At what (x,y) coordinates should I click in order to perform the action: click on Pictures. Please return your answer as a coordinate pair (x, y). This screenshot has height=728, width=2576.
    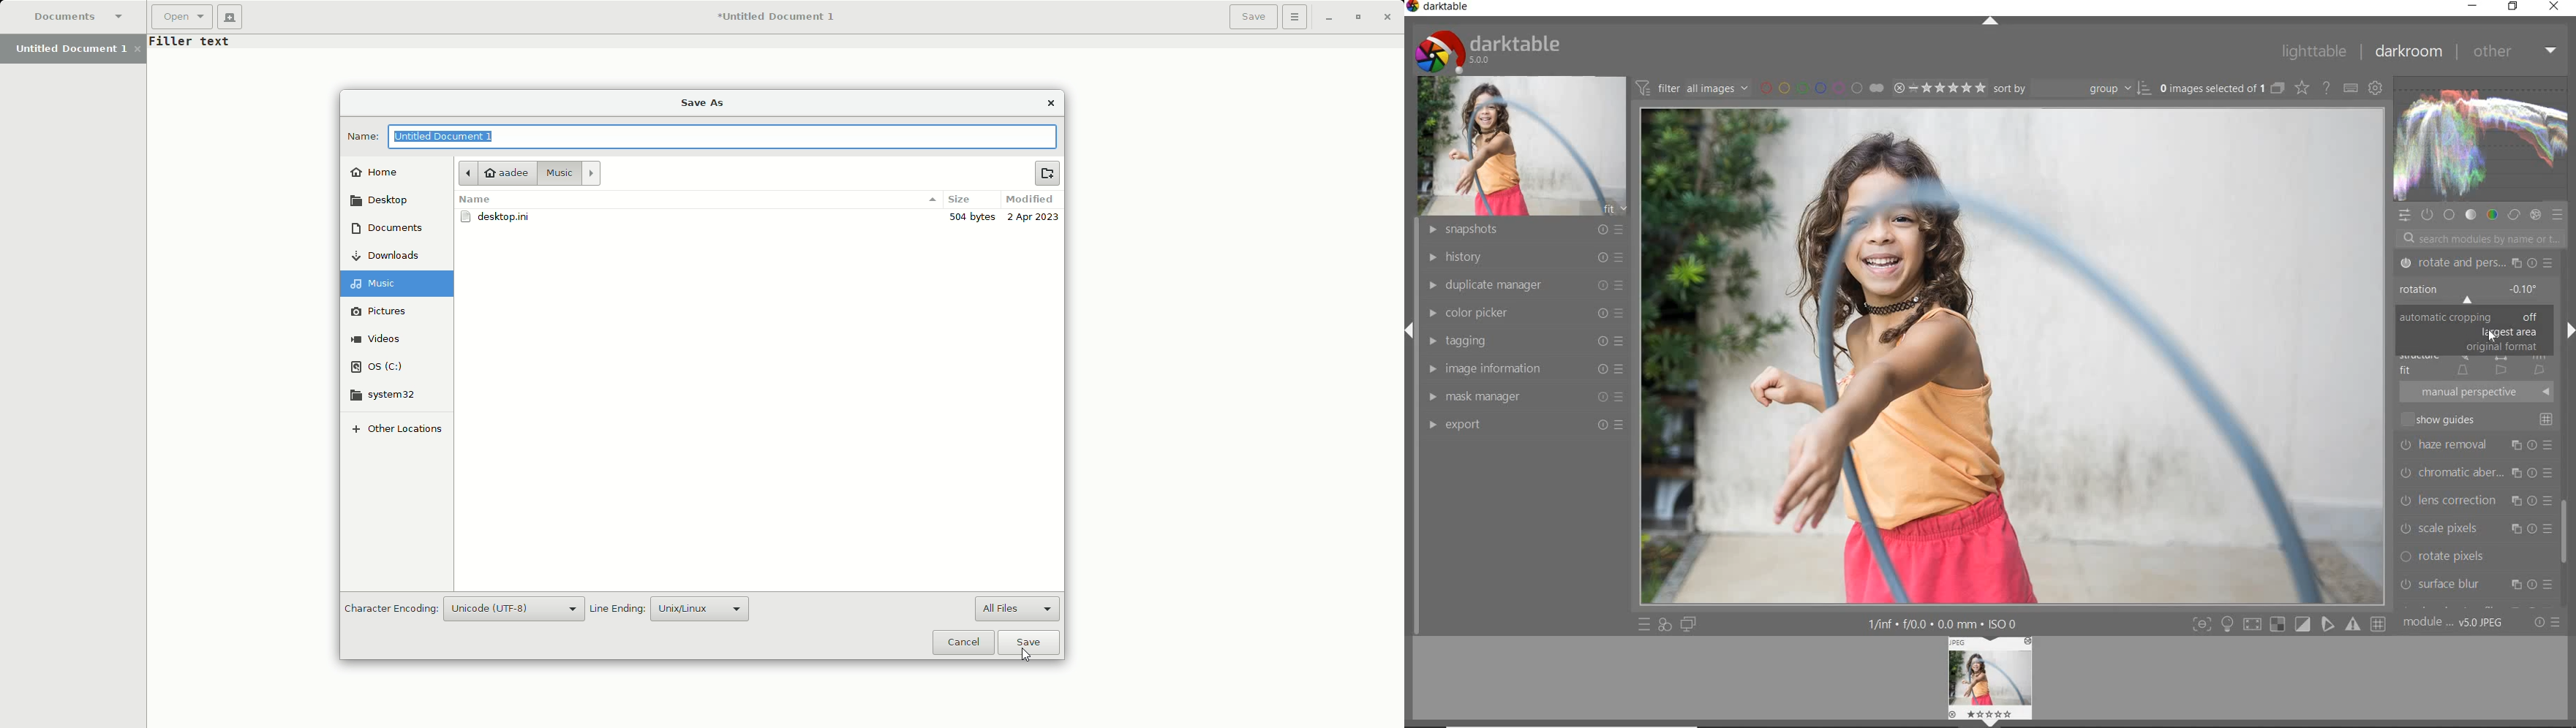
    Looking at the image, I should click on (384, 313).